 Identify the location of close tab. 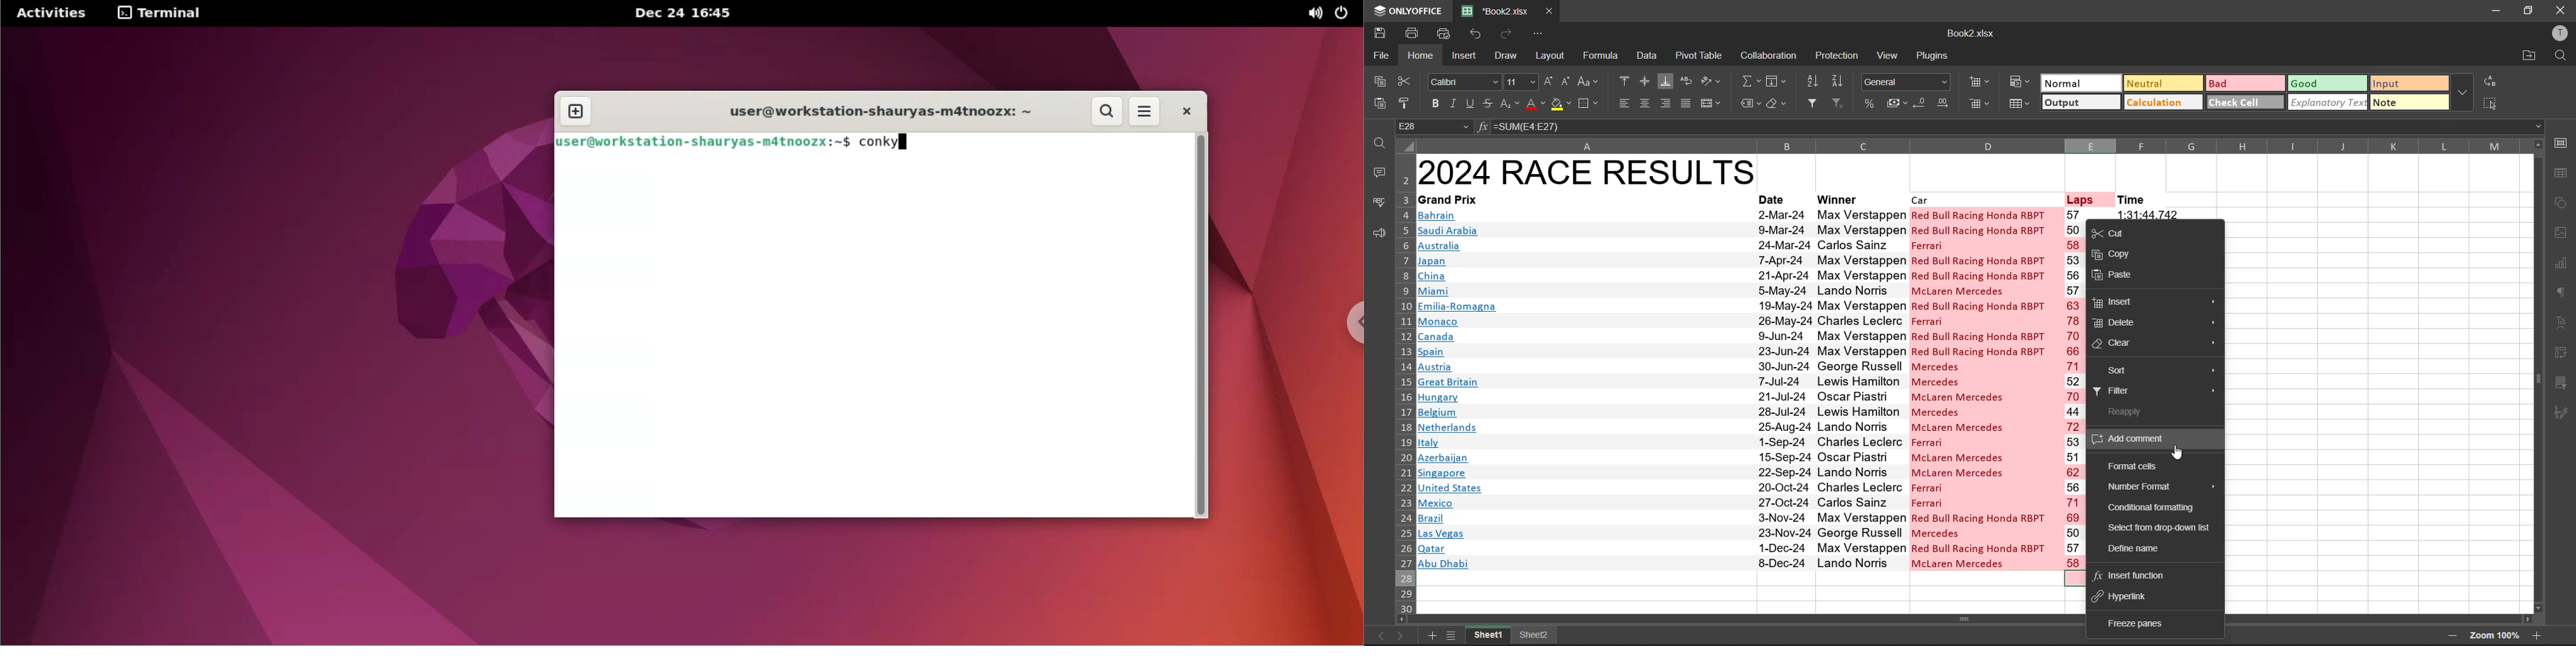
(1555, 11).